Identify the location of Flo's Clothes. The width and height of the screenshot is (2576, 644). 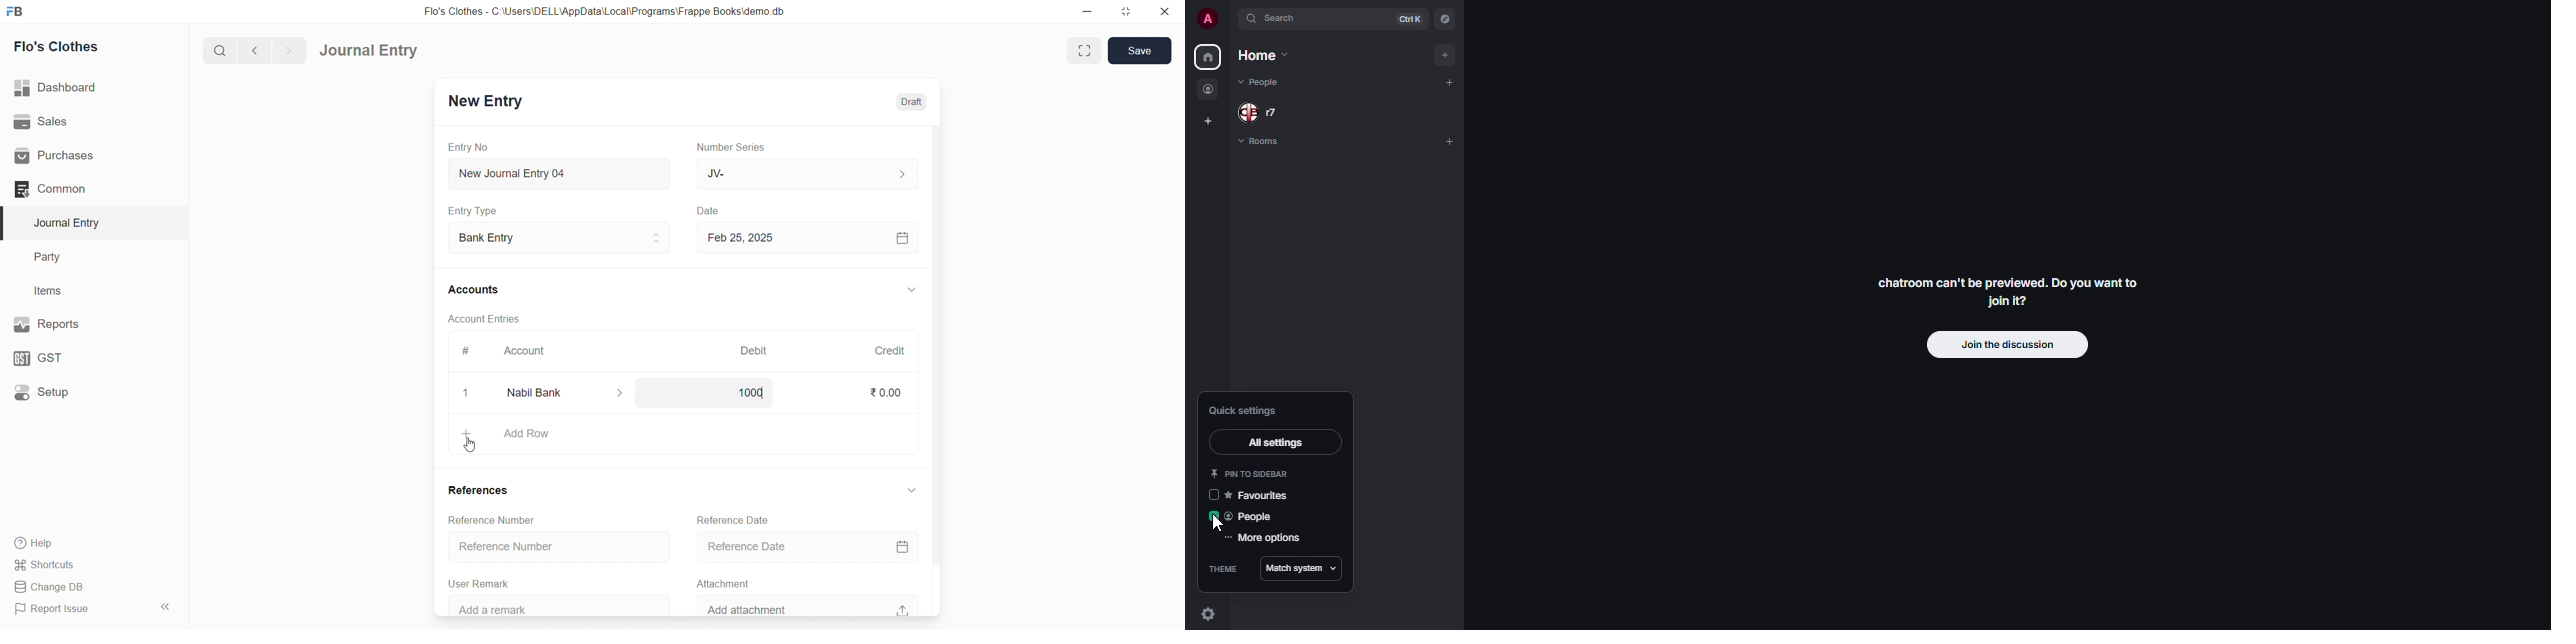
(88, 47).